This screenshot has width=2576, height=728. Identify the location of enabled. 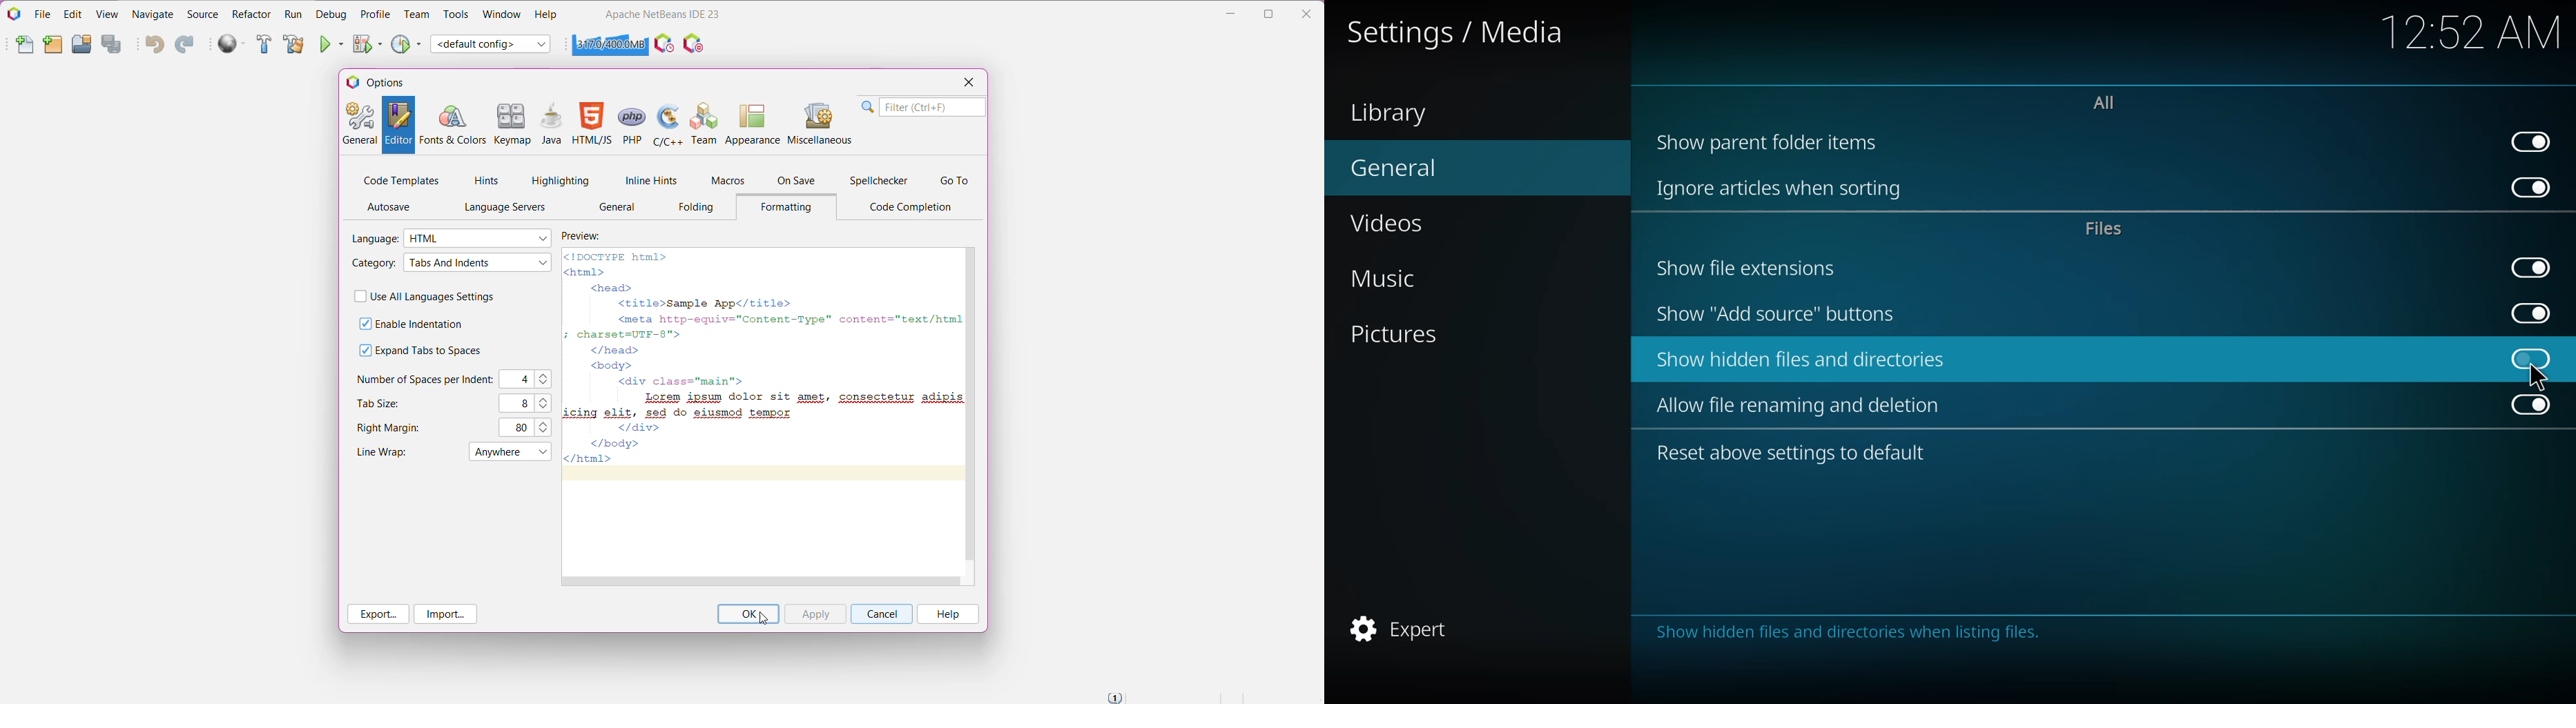
(2532, 141).